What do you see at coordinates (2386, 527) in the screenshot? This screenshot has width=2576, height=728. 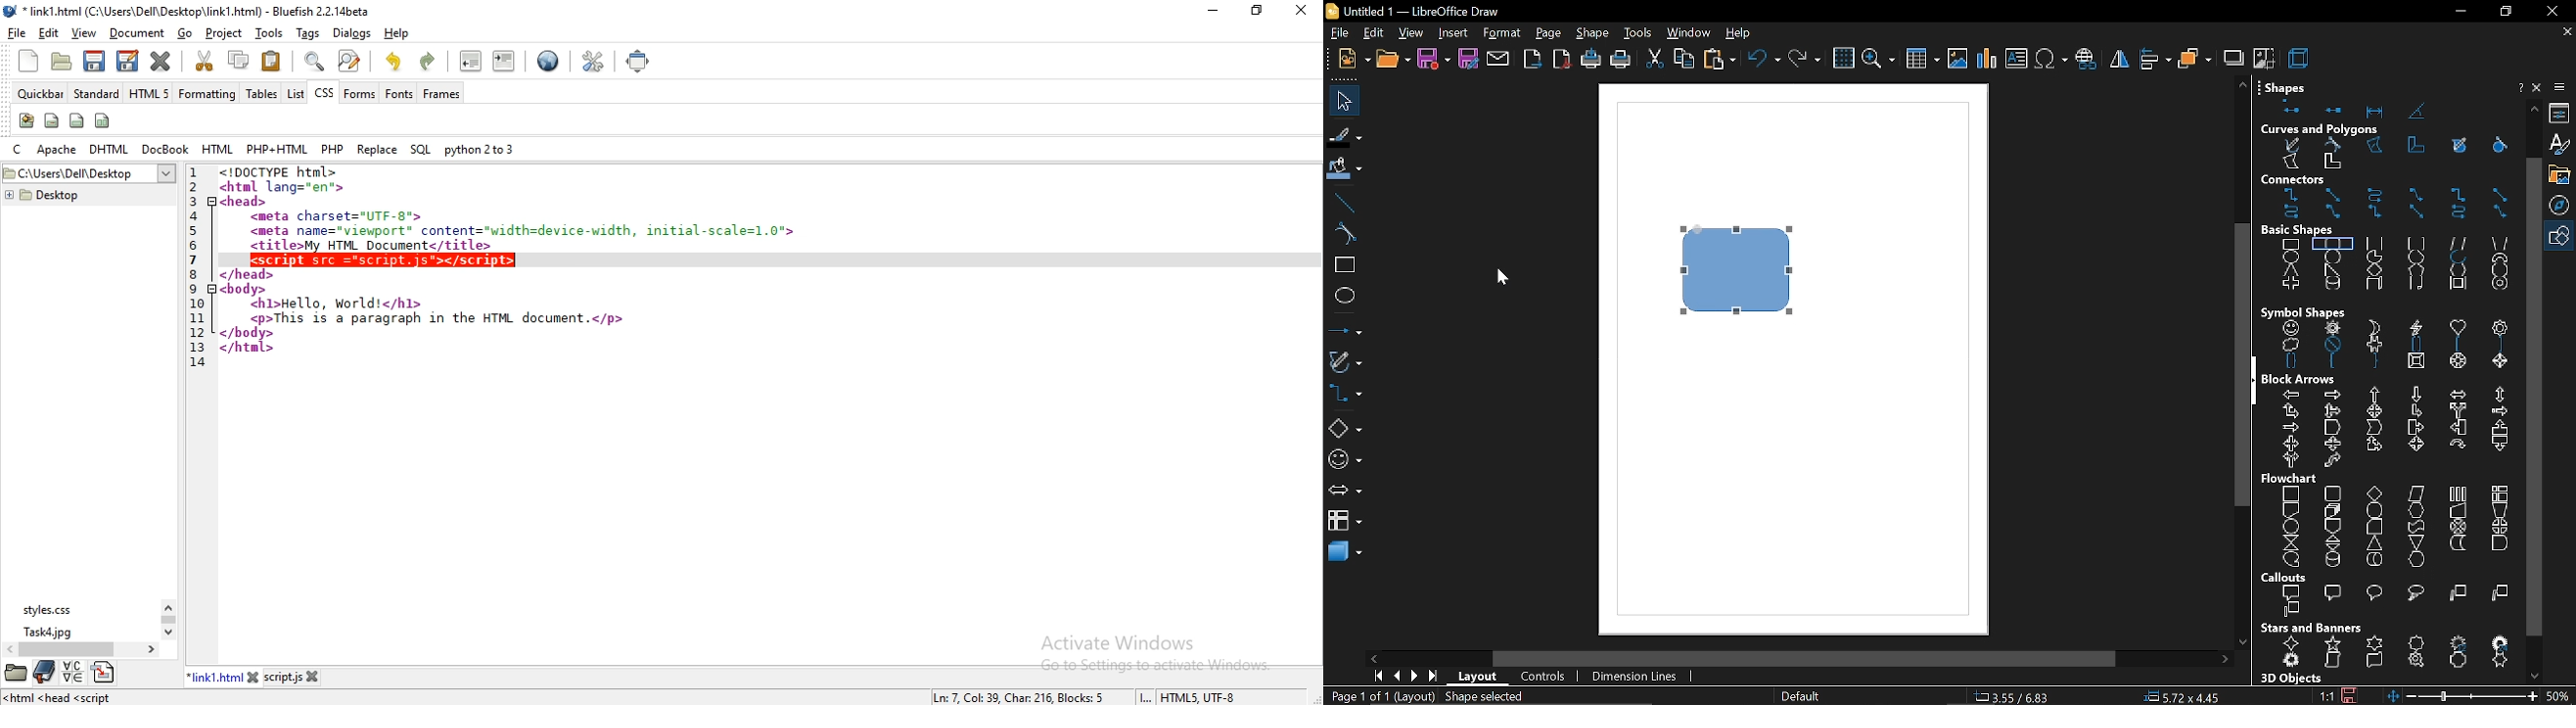 I see `flowchart` at bounding box center [2386, 527].